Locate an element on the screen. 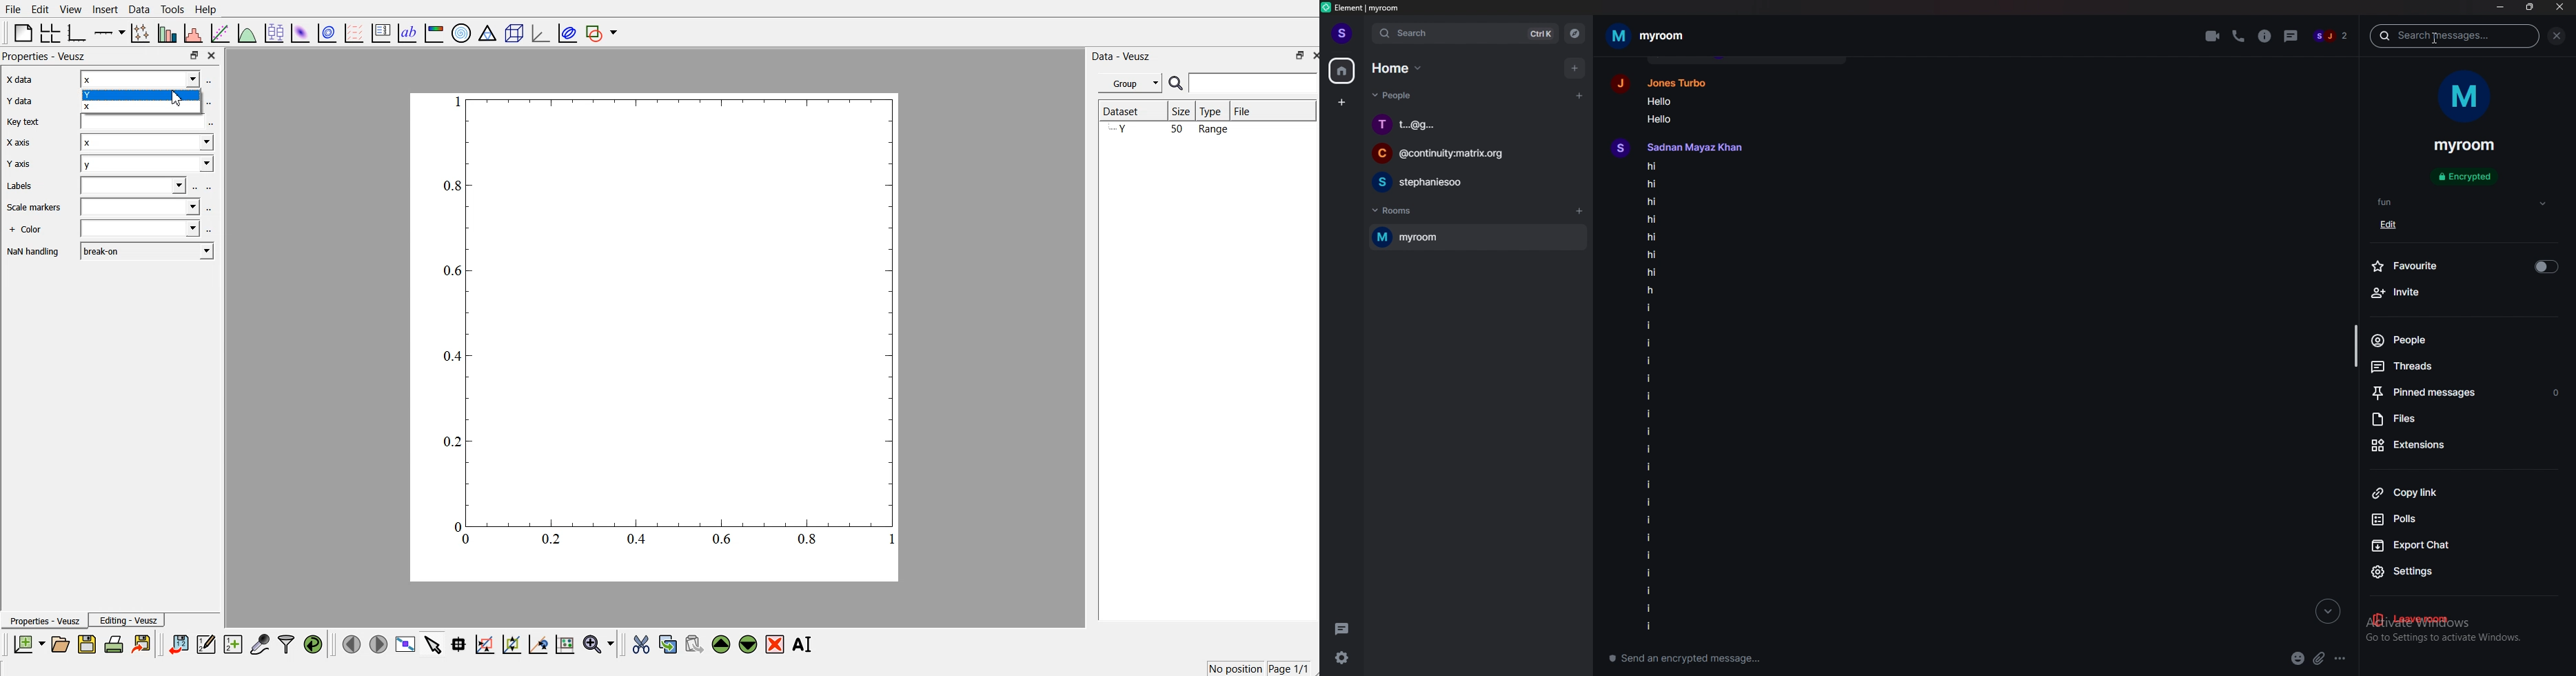 Image resolution: width=2576 pixels, height=700 pixels. invite is located at coordinates (2452, 293).